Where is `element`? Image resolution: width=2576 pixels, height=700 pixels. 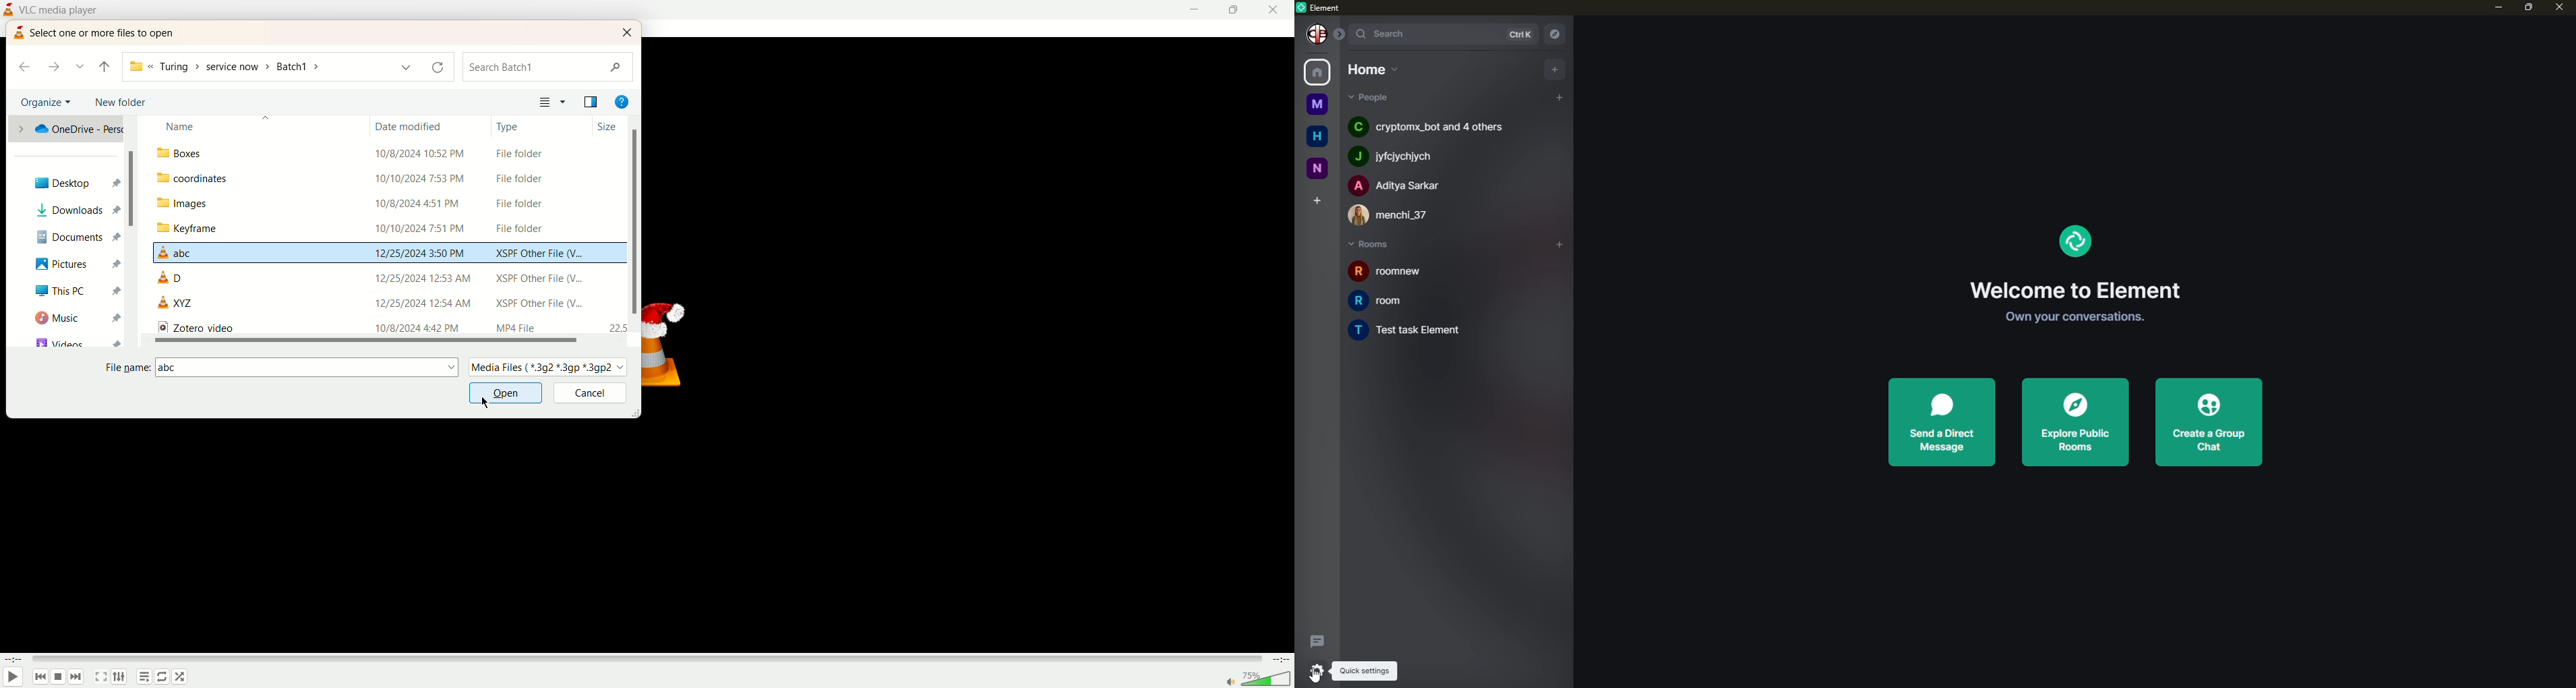 element is located at coordinates (2073, 241).